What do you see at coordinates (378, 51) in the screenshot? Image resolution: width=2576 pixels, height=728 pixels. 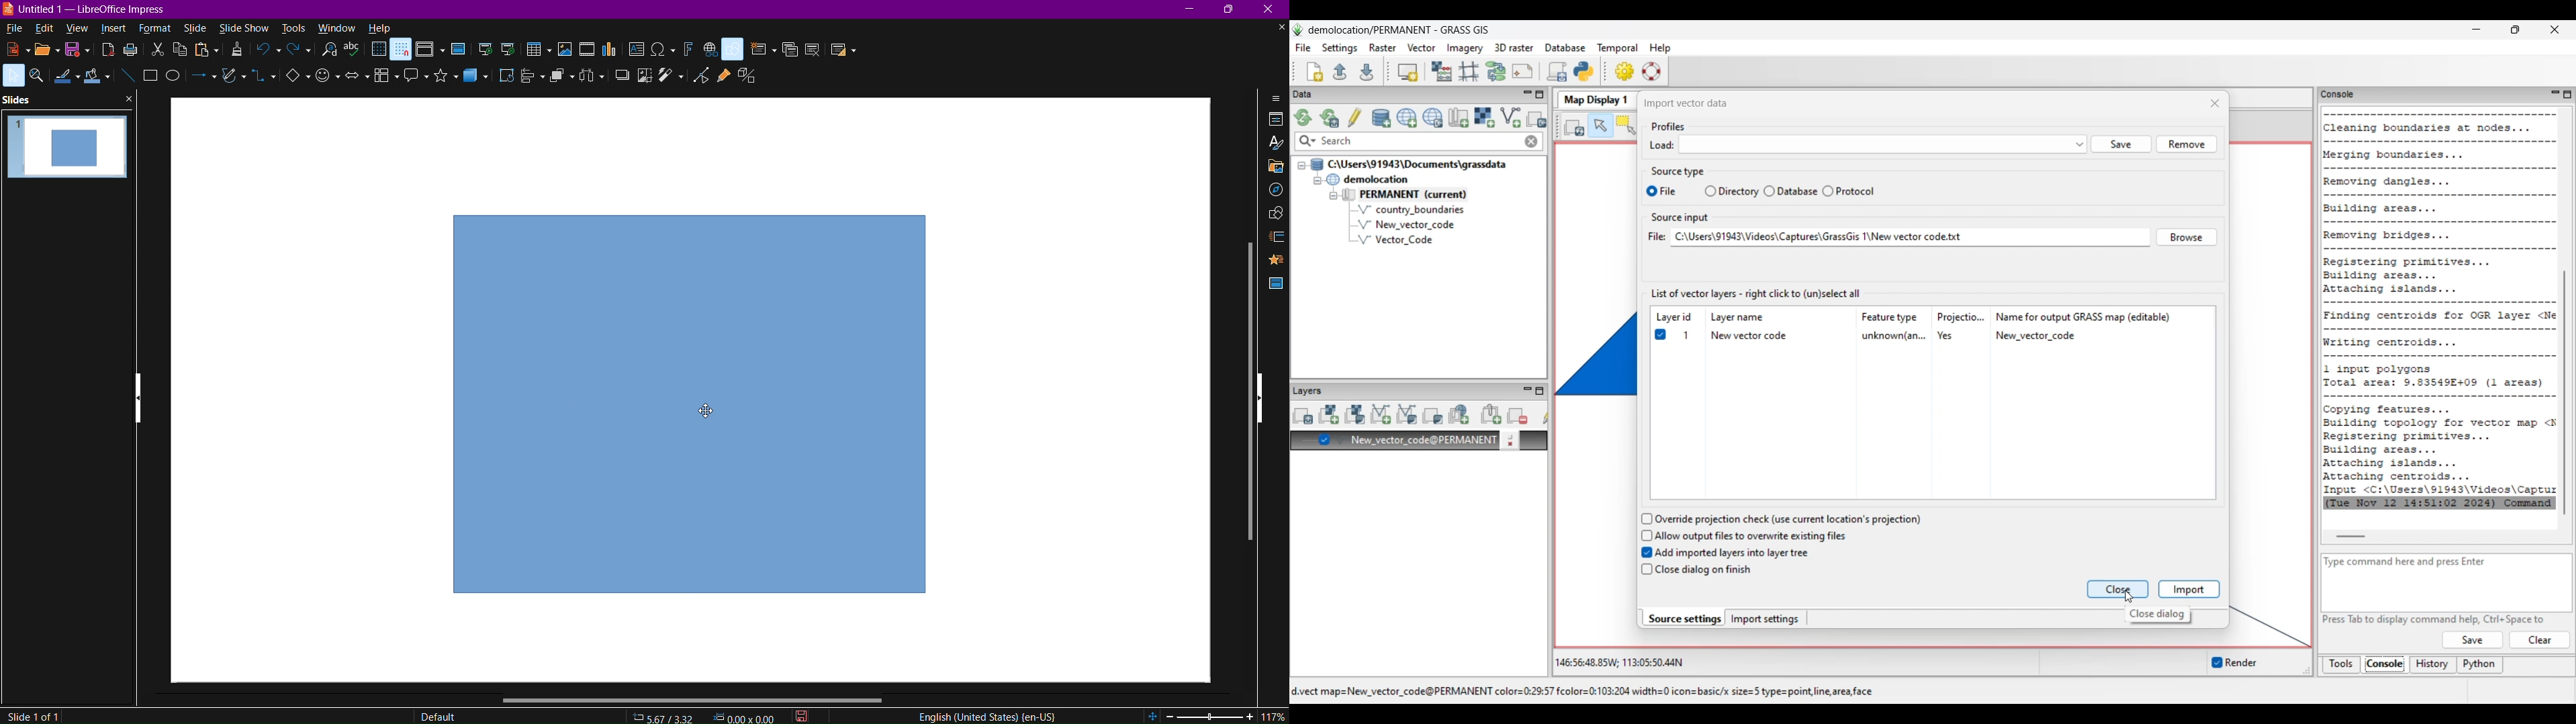 I see `Display Grid` at bounding box center [378, 51].